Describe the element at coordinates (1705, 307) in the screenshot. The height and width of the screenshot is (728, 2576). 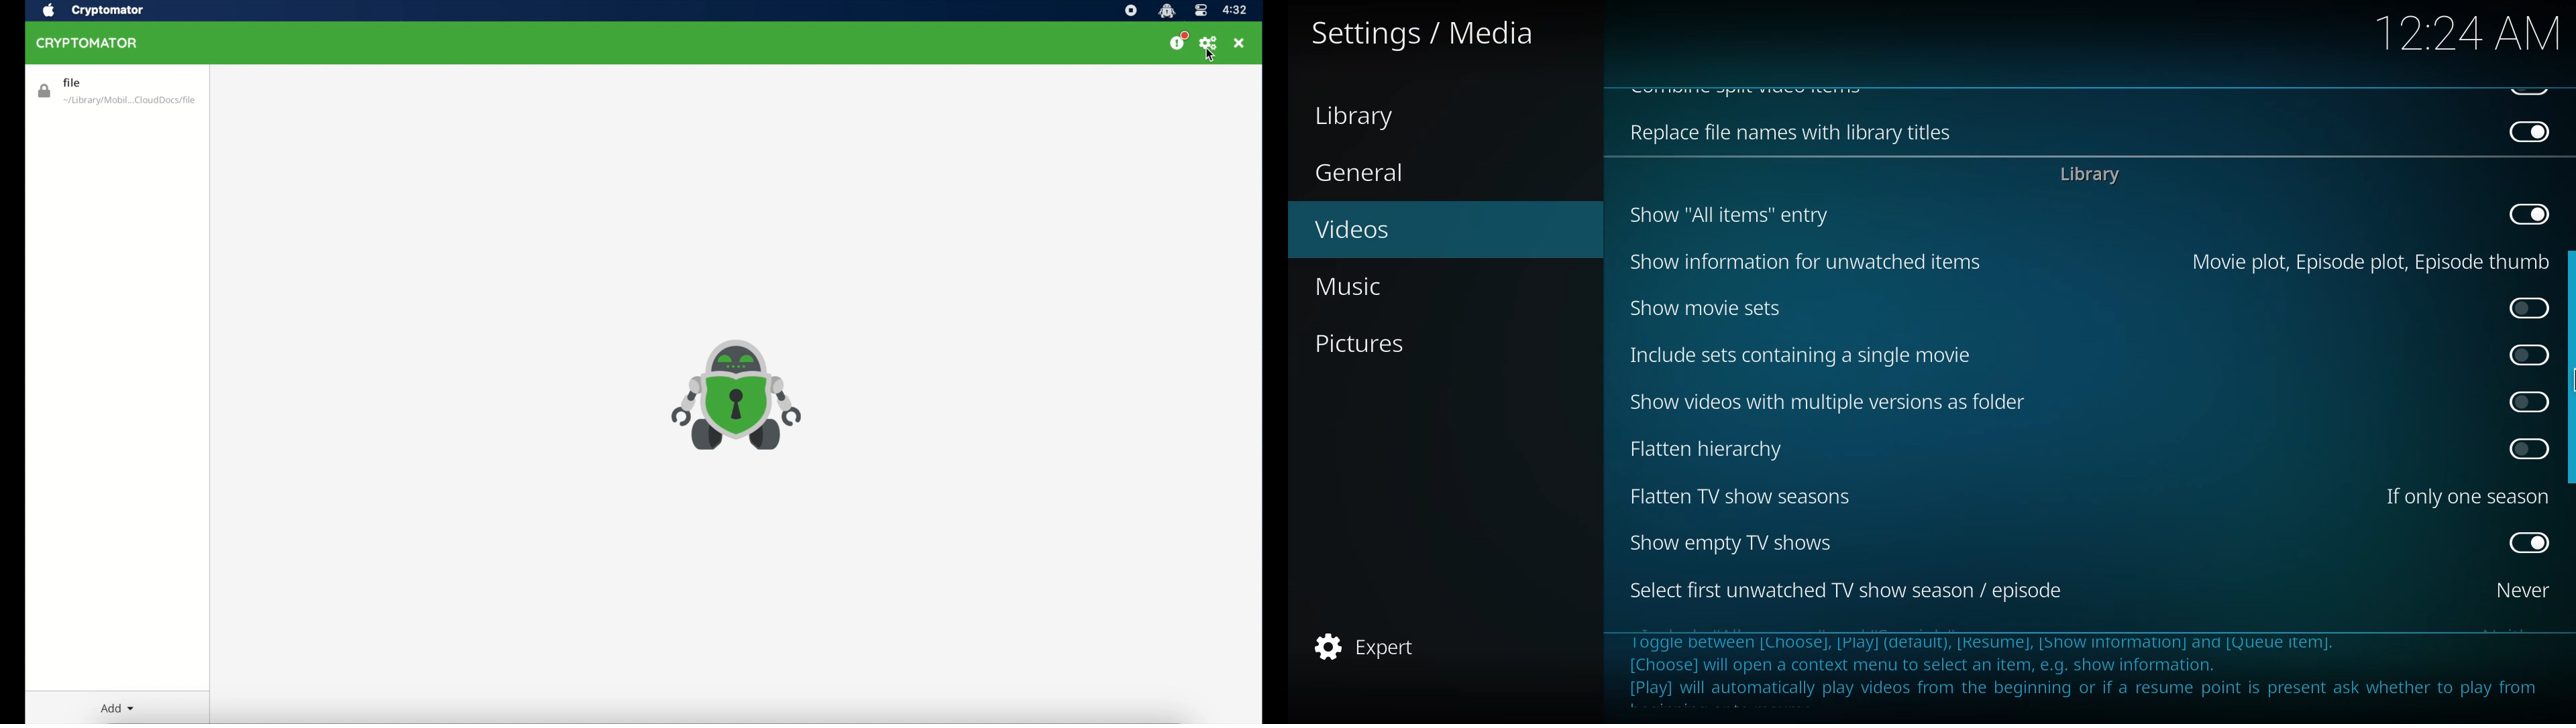
I see `show movie sets` at that location.